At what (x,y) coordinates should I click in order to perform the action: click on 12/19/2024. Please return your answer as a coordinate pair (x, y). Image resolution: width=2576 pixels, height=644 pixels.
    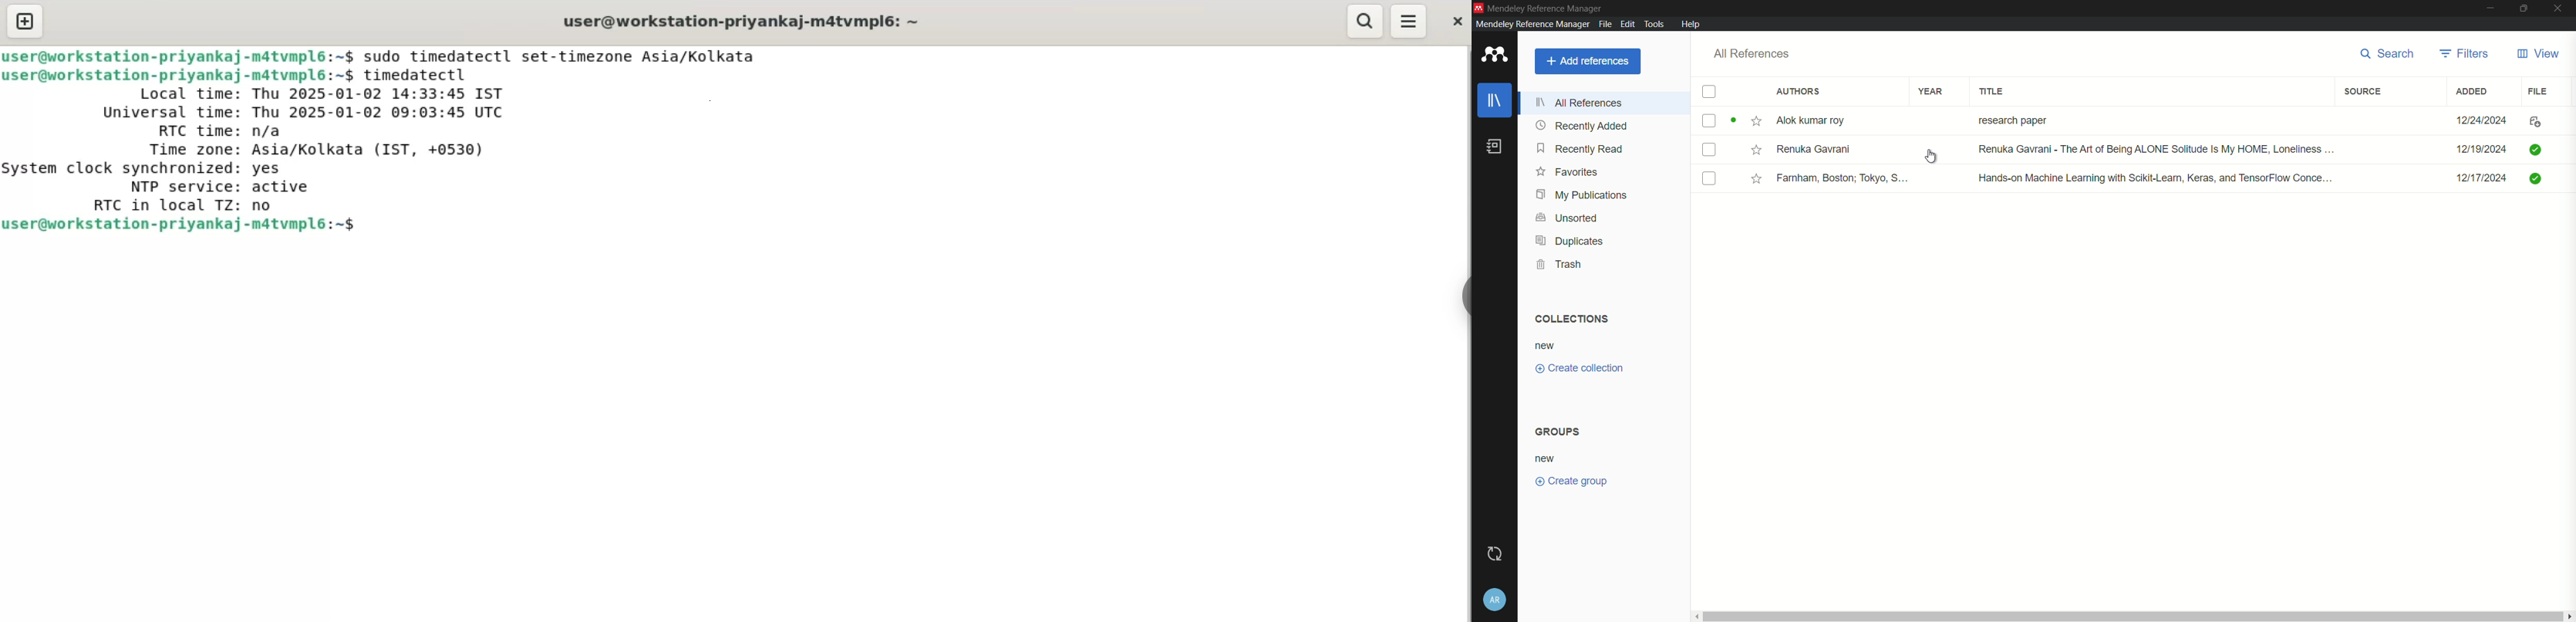
    Looking at the image, I should click on (2479, 149).